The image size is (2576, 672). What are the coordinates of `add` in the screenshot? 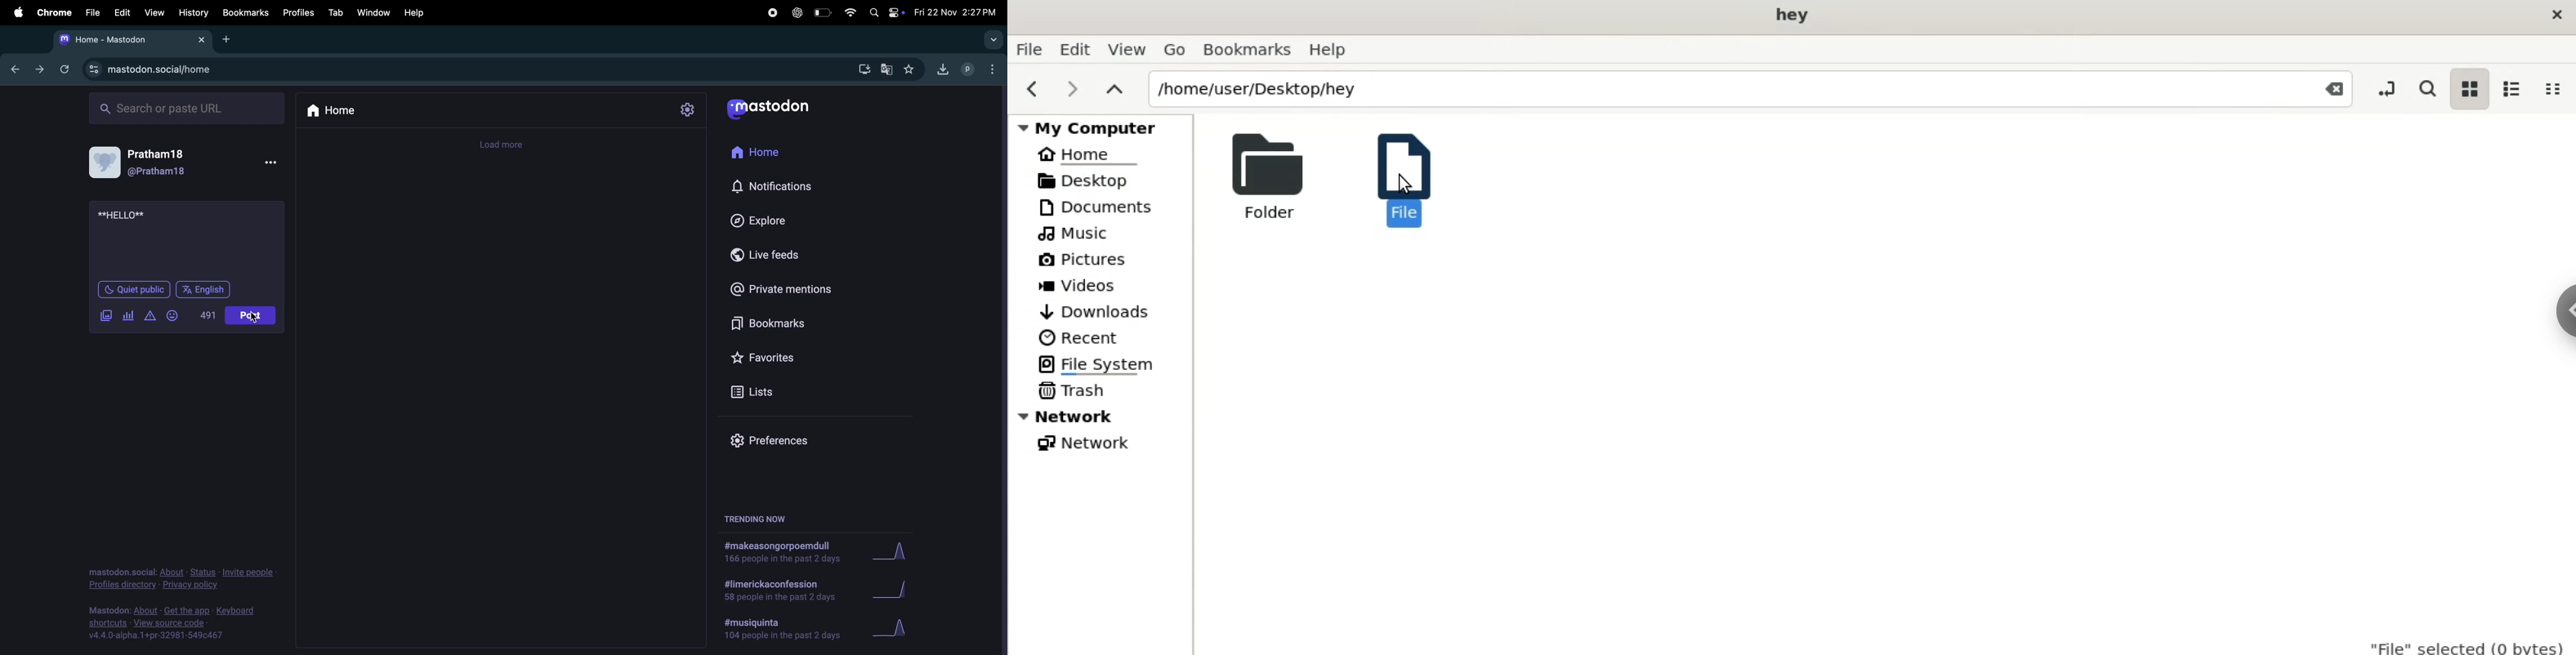 It's located at (231, 39).